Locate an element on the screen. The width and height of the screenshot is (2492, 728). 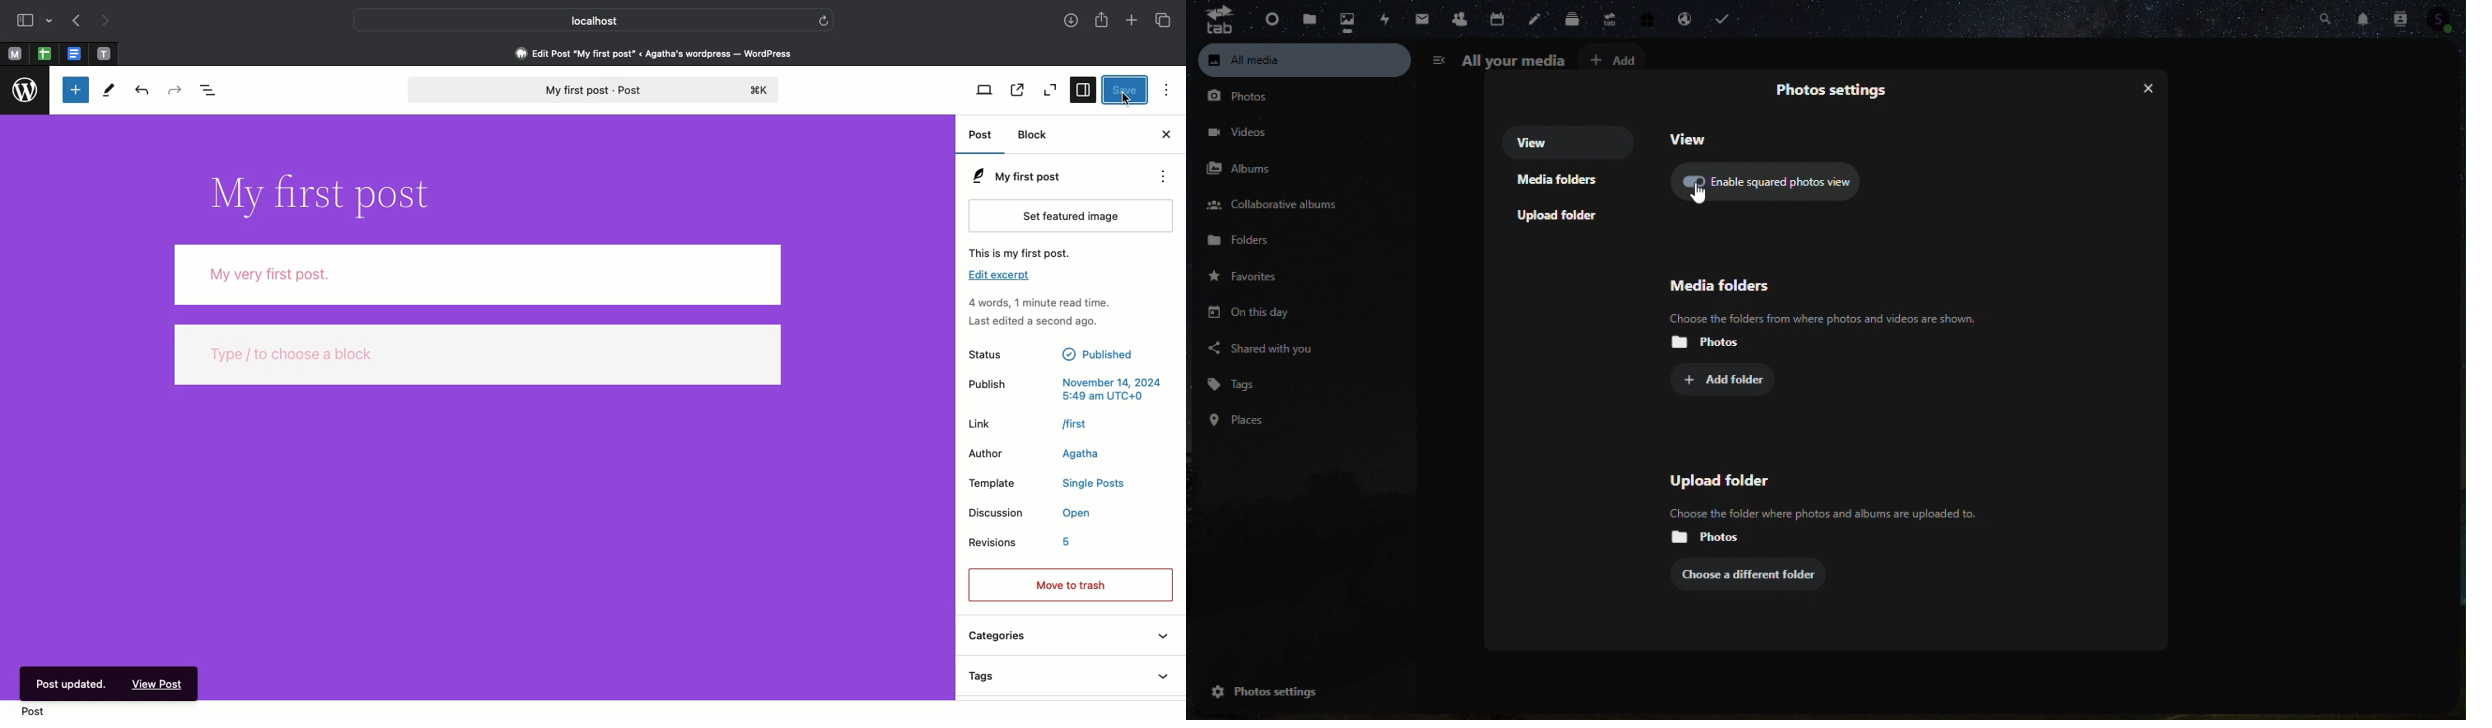
Tags is located at coordinates (1241, 382).